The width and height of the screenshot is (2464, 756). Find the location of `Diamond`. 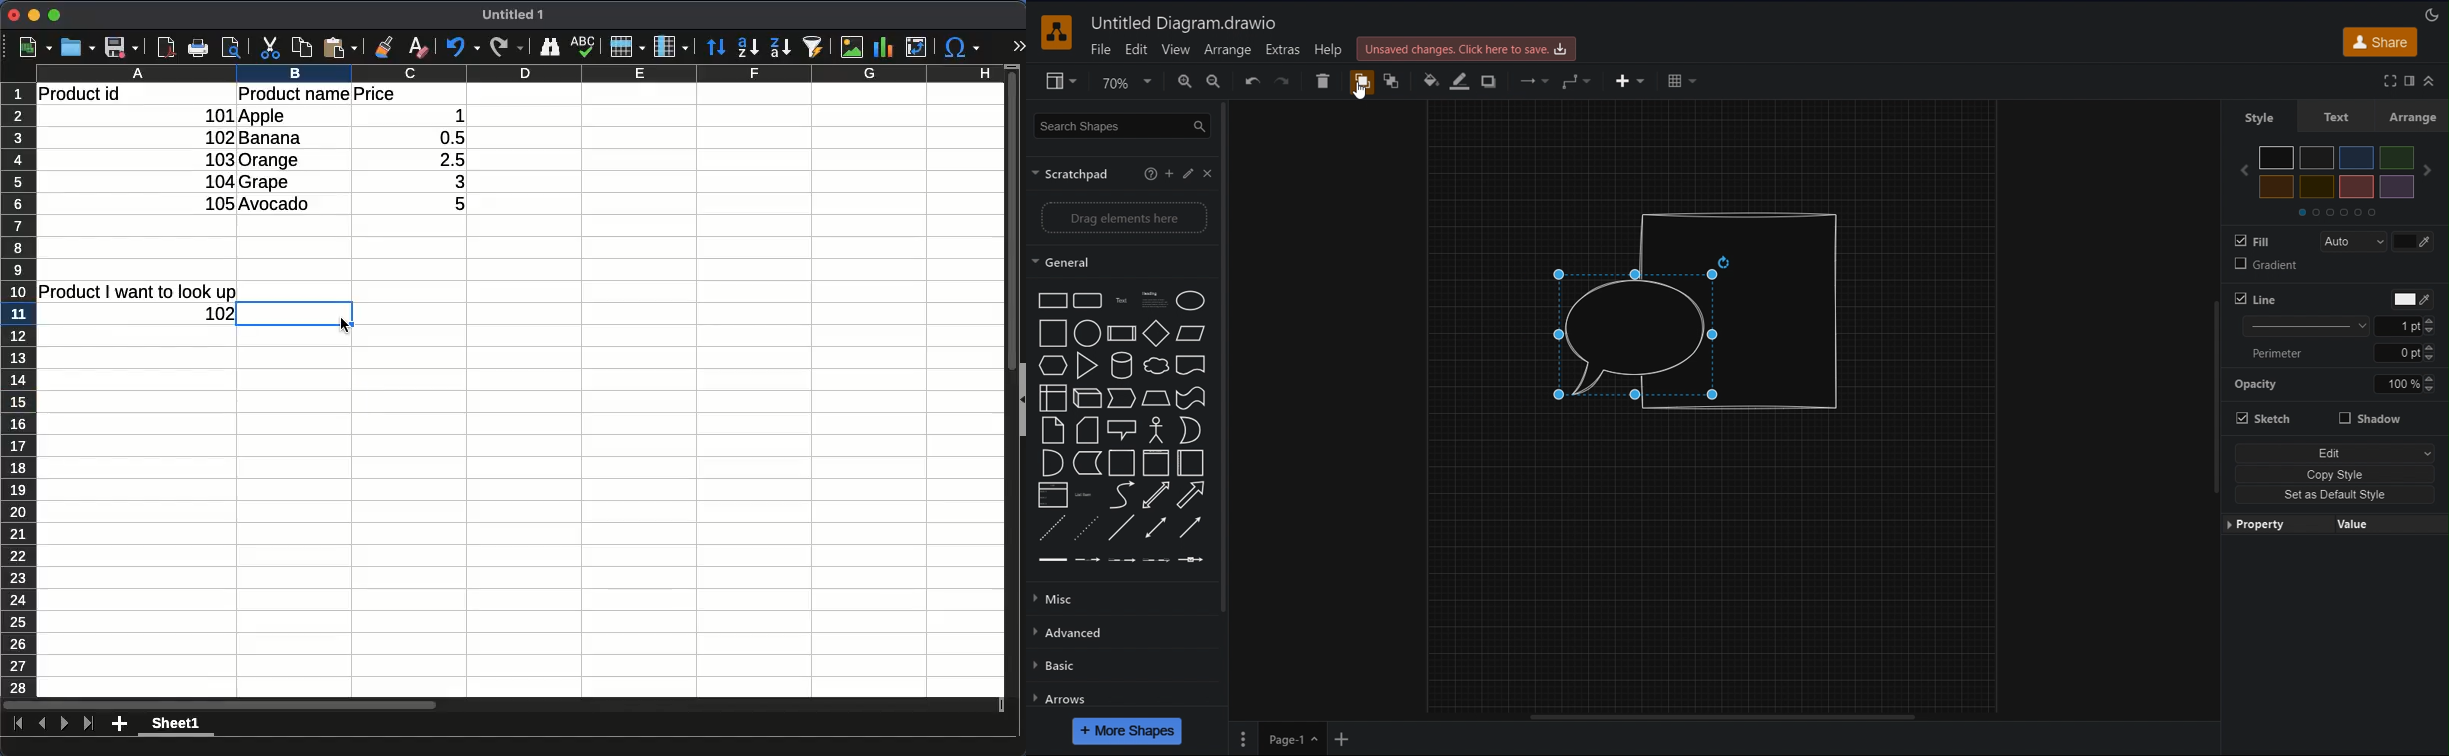

Diamond is located at coordinates (1156, 333).